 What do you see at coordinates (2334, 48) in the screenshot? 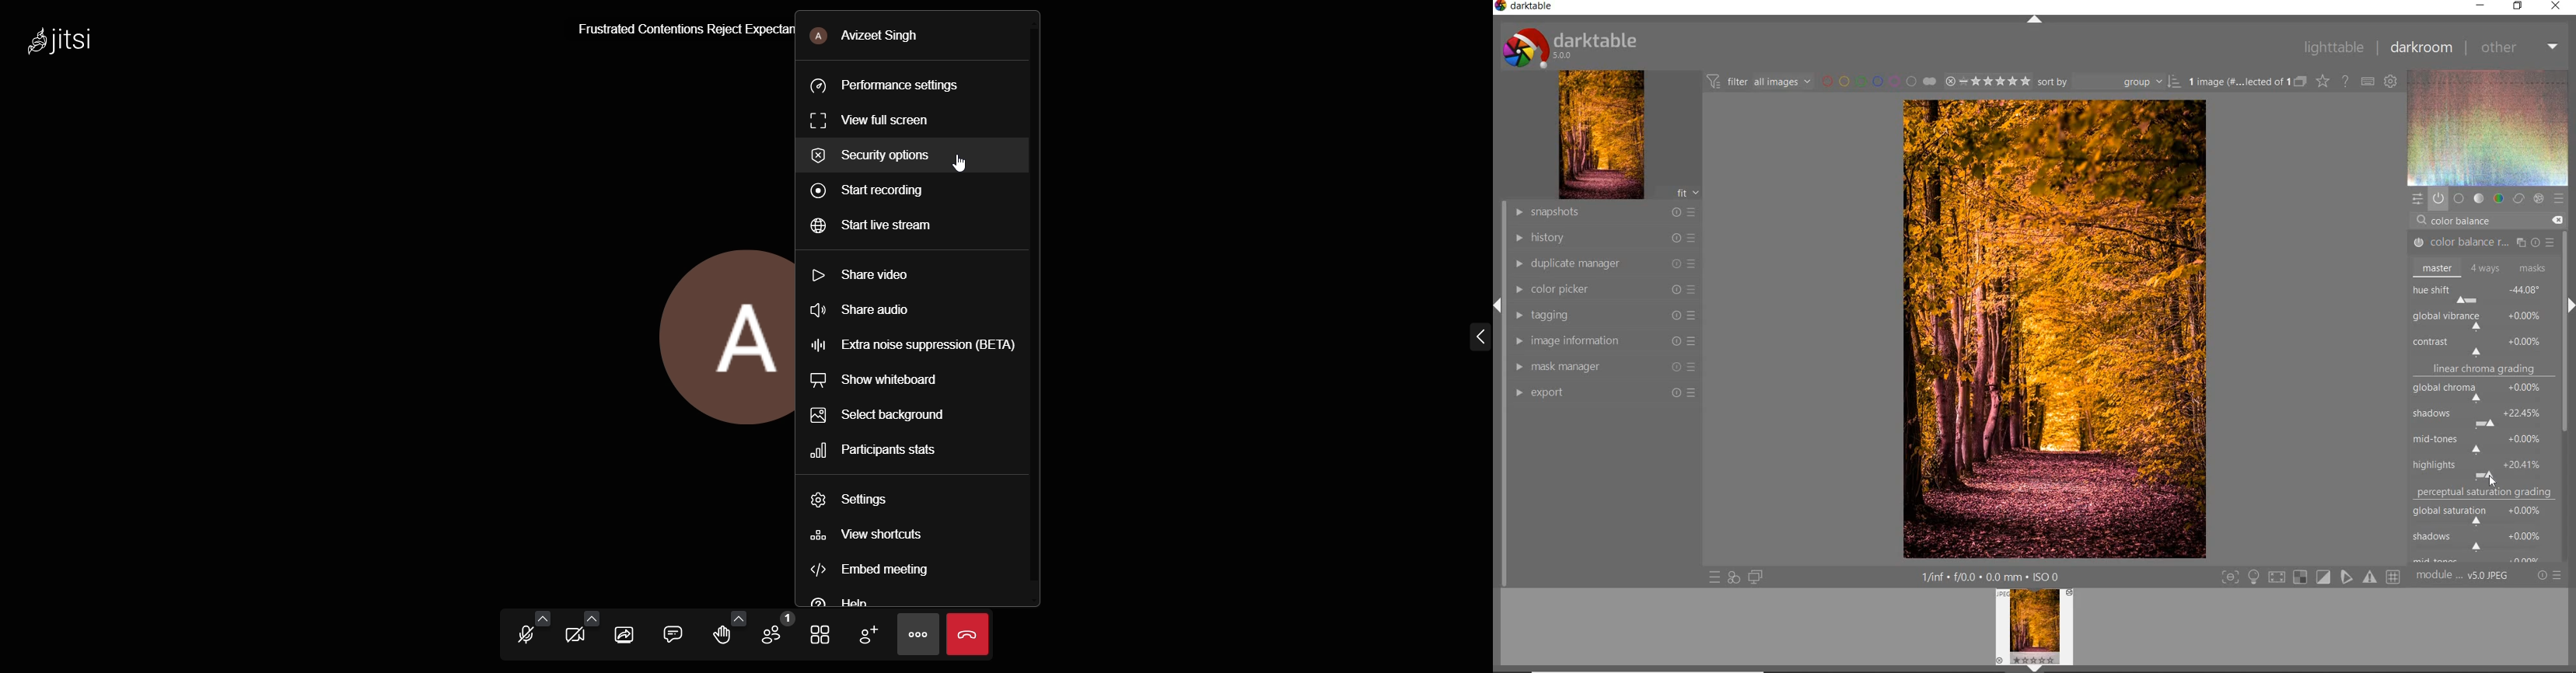
I see `lighttable` at bounding box center [2334, 48].